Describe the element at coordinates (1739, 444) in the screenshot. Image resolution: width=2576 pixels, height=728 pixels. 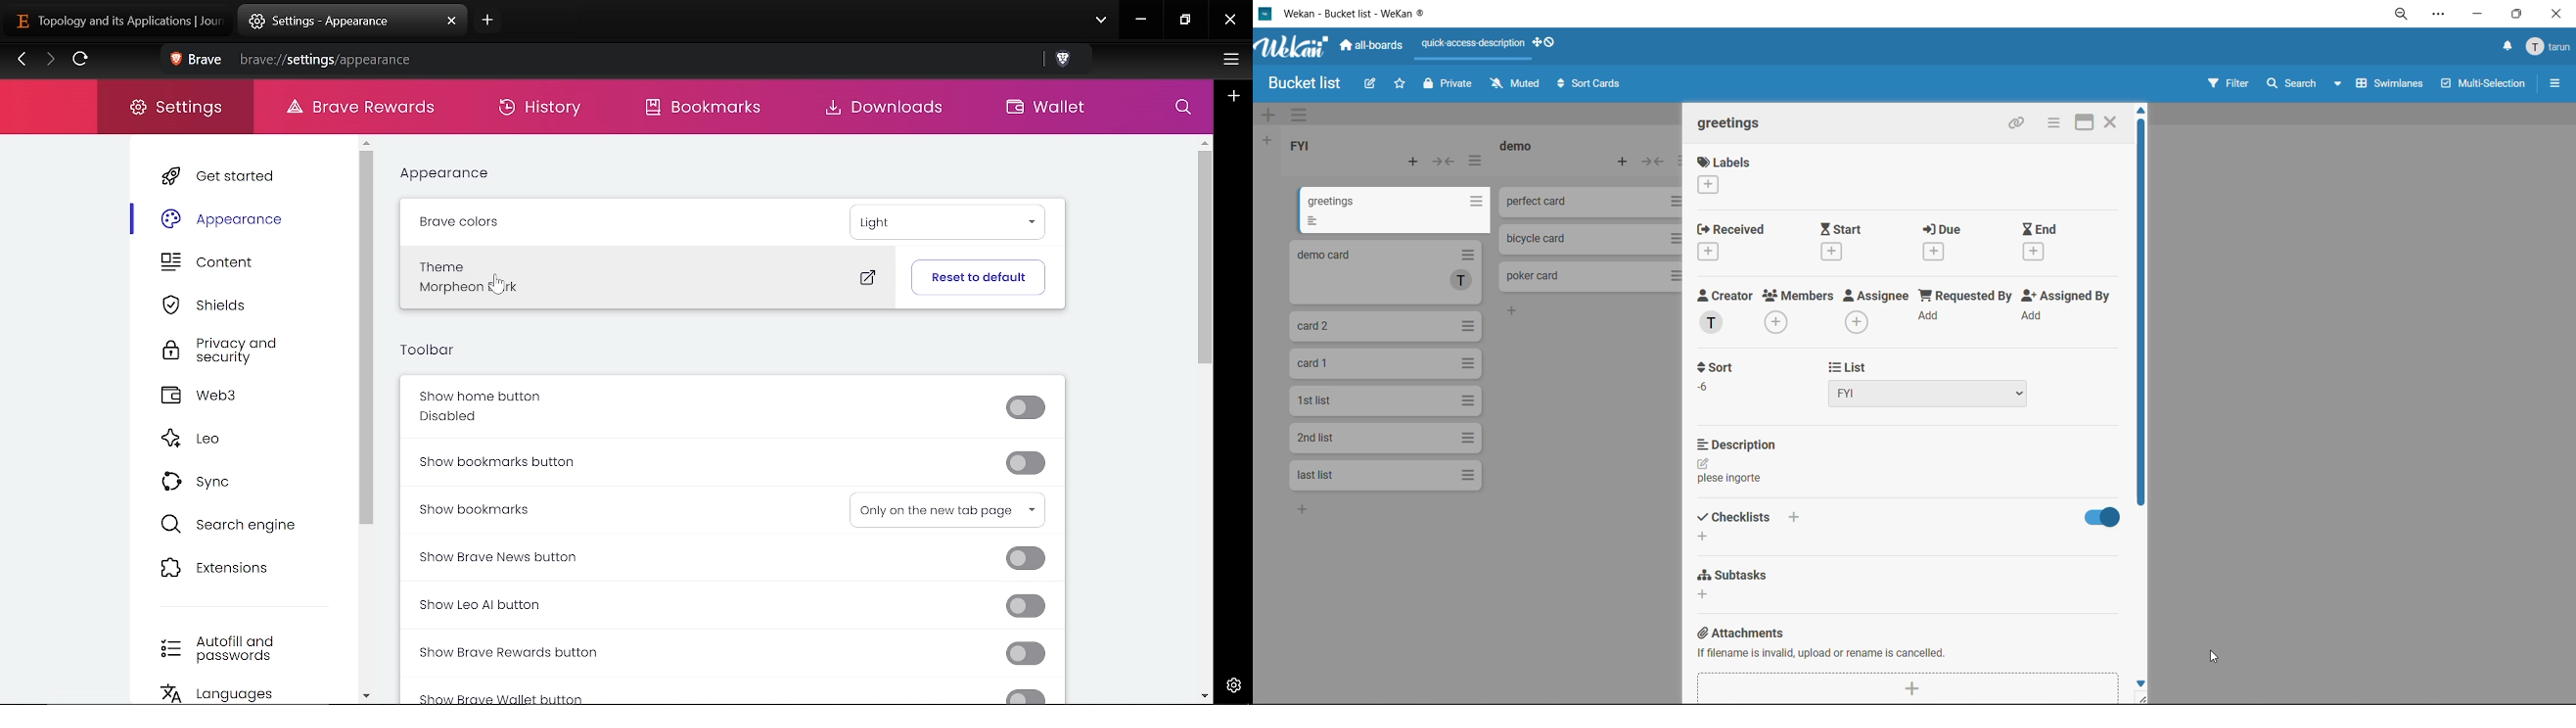
I see `description` at that location.